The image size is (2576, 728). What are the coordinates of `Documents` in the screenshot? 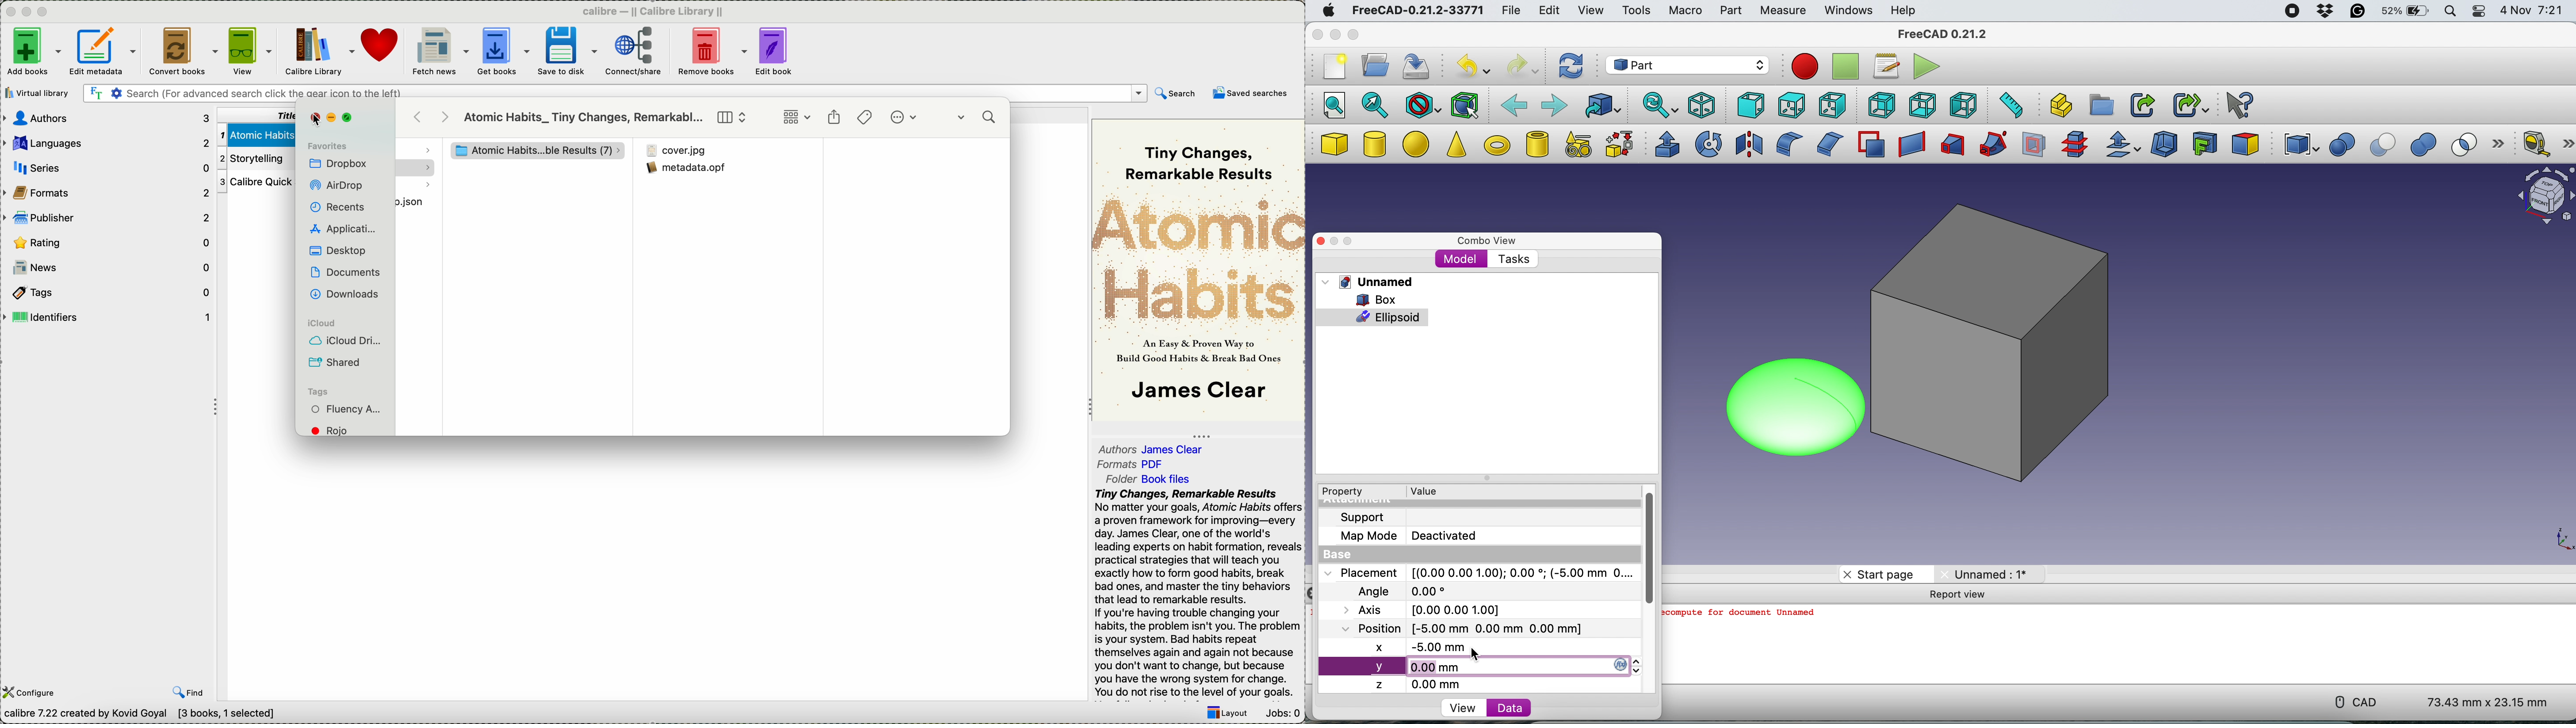 It's located at (346, 272).